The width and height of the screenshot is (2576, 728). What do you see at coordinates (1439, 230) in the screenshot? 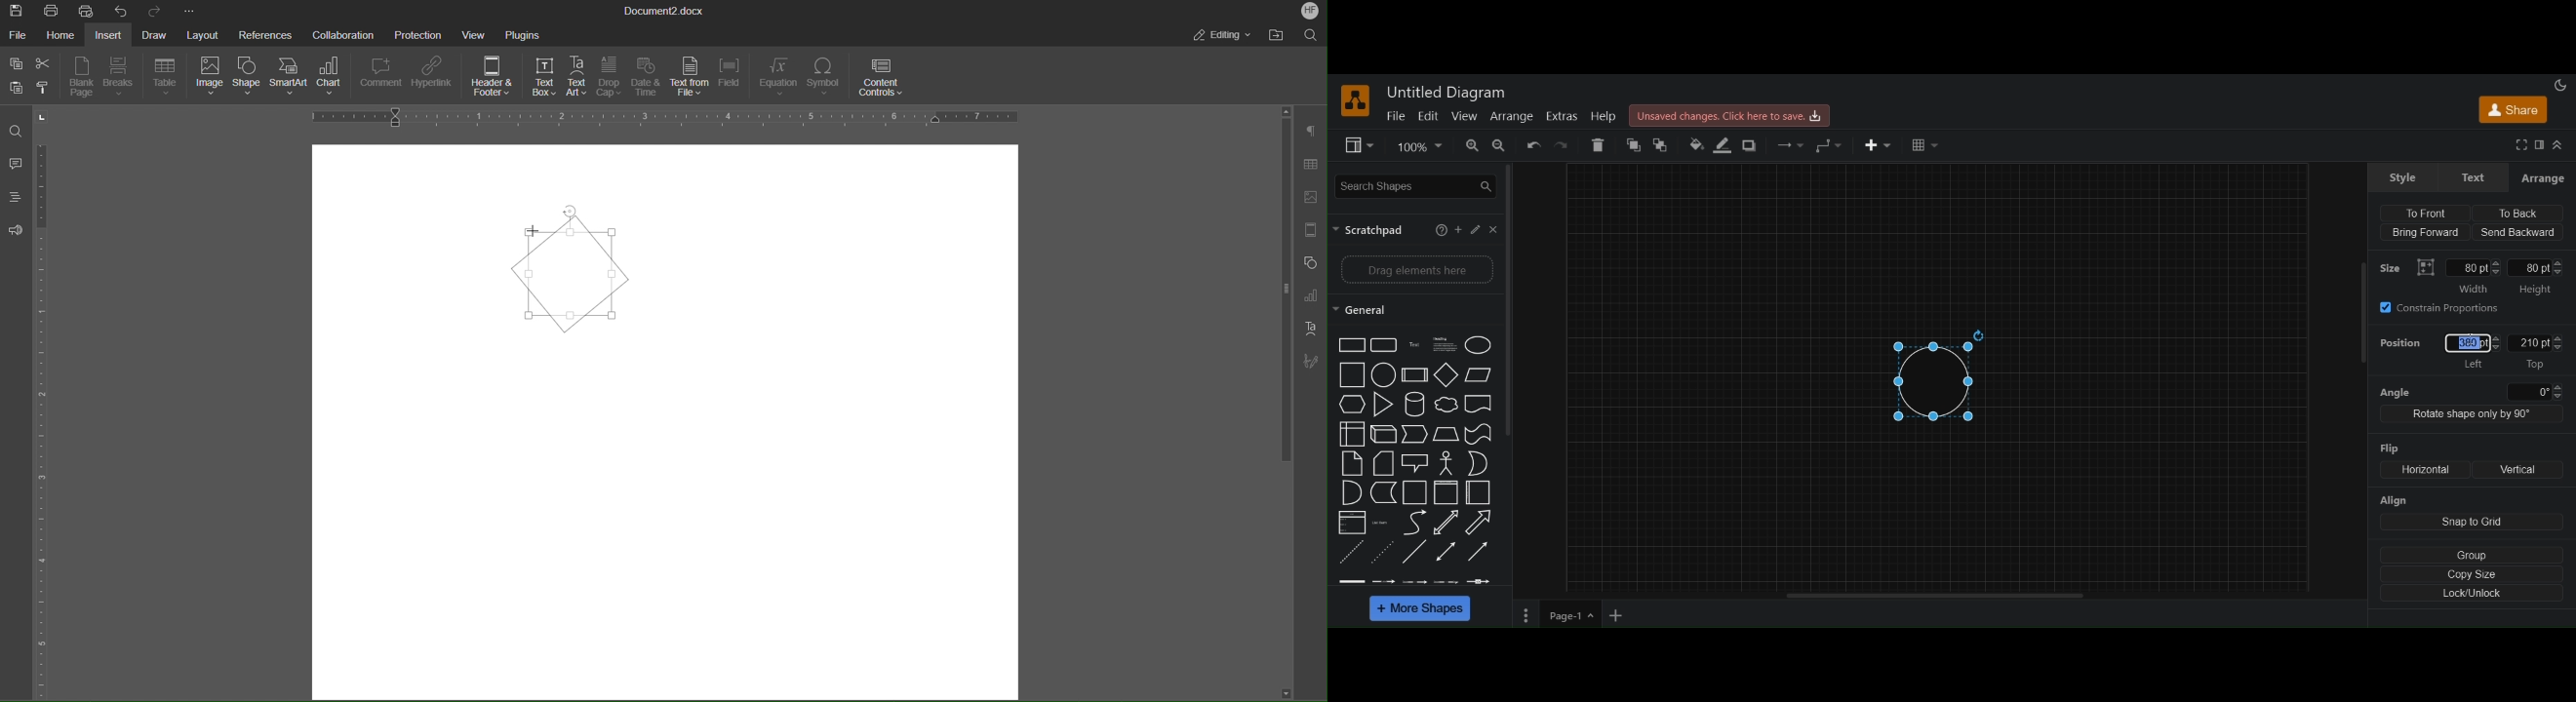
I see `help` at bounding box center [1439, 230].